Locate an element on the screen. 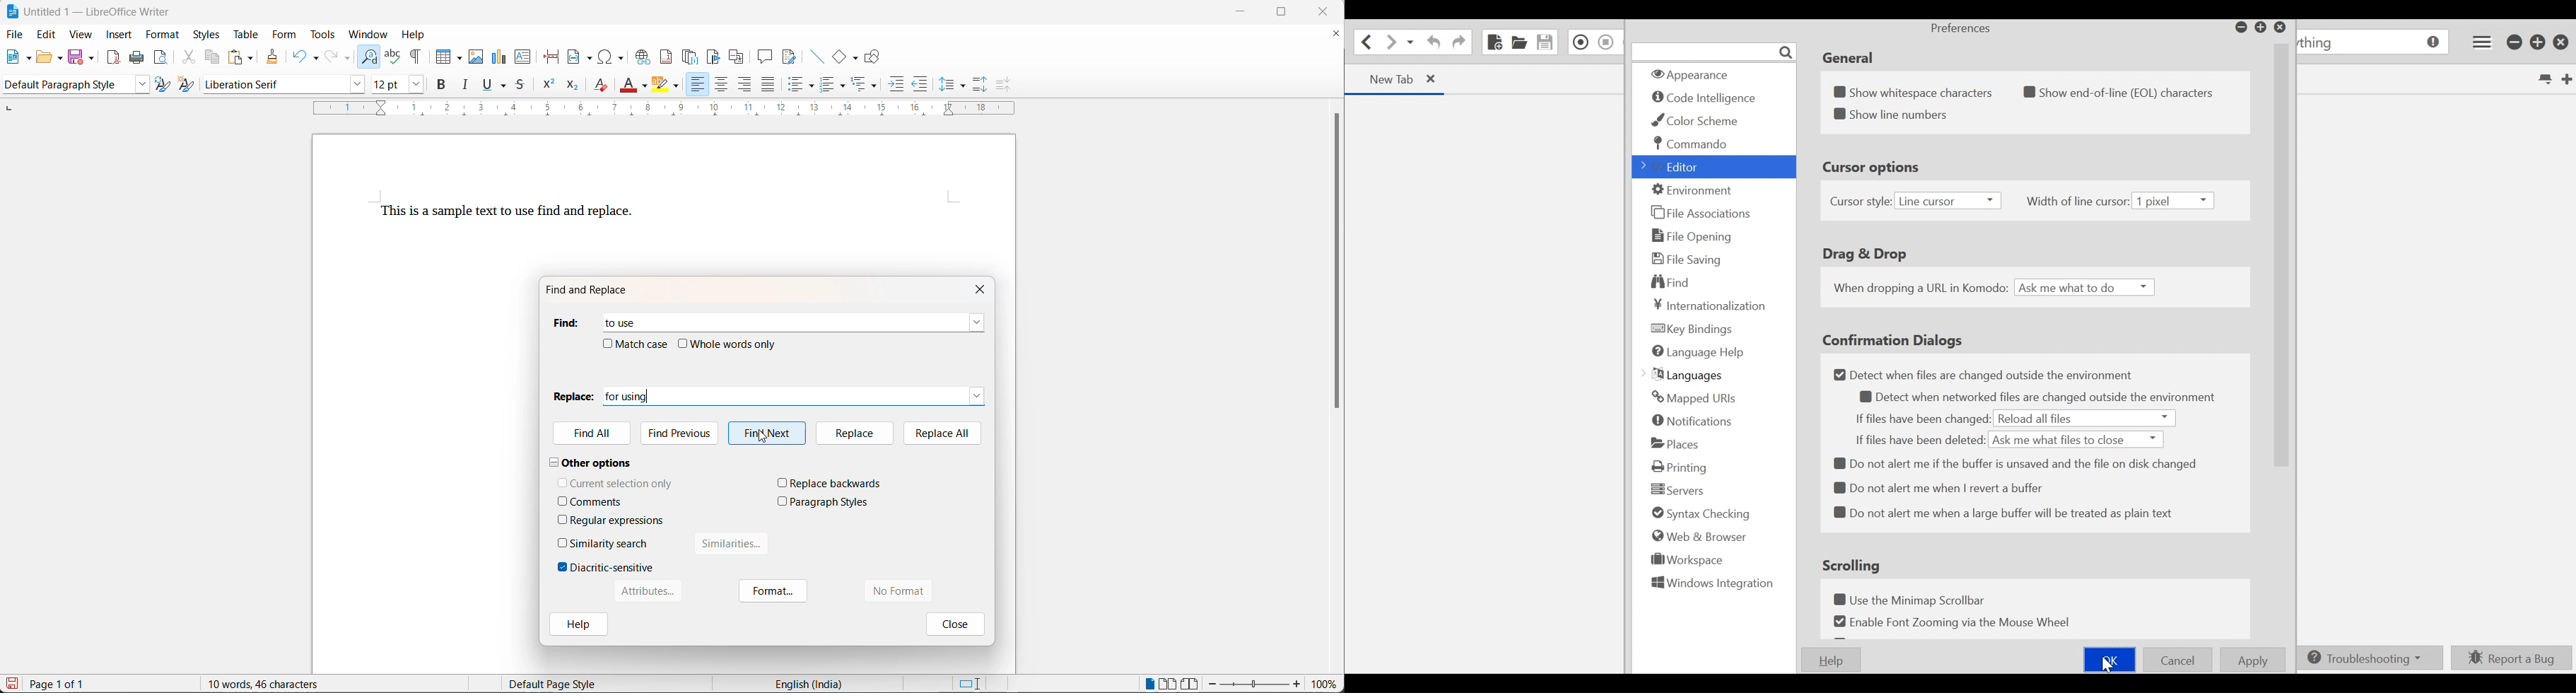 This screenshot has height=700, width=2576. format is located at coordinates (774, 592).